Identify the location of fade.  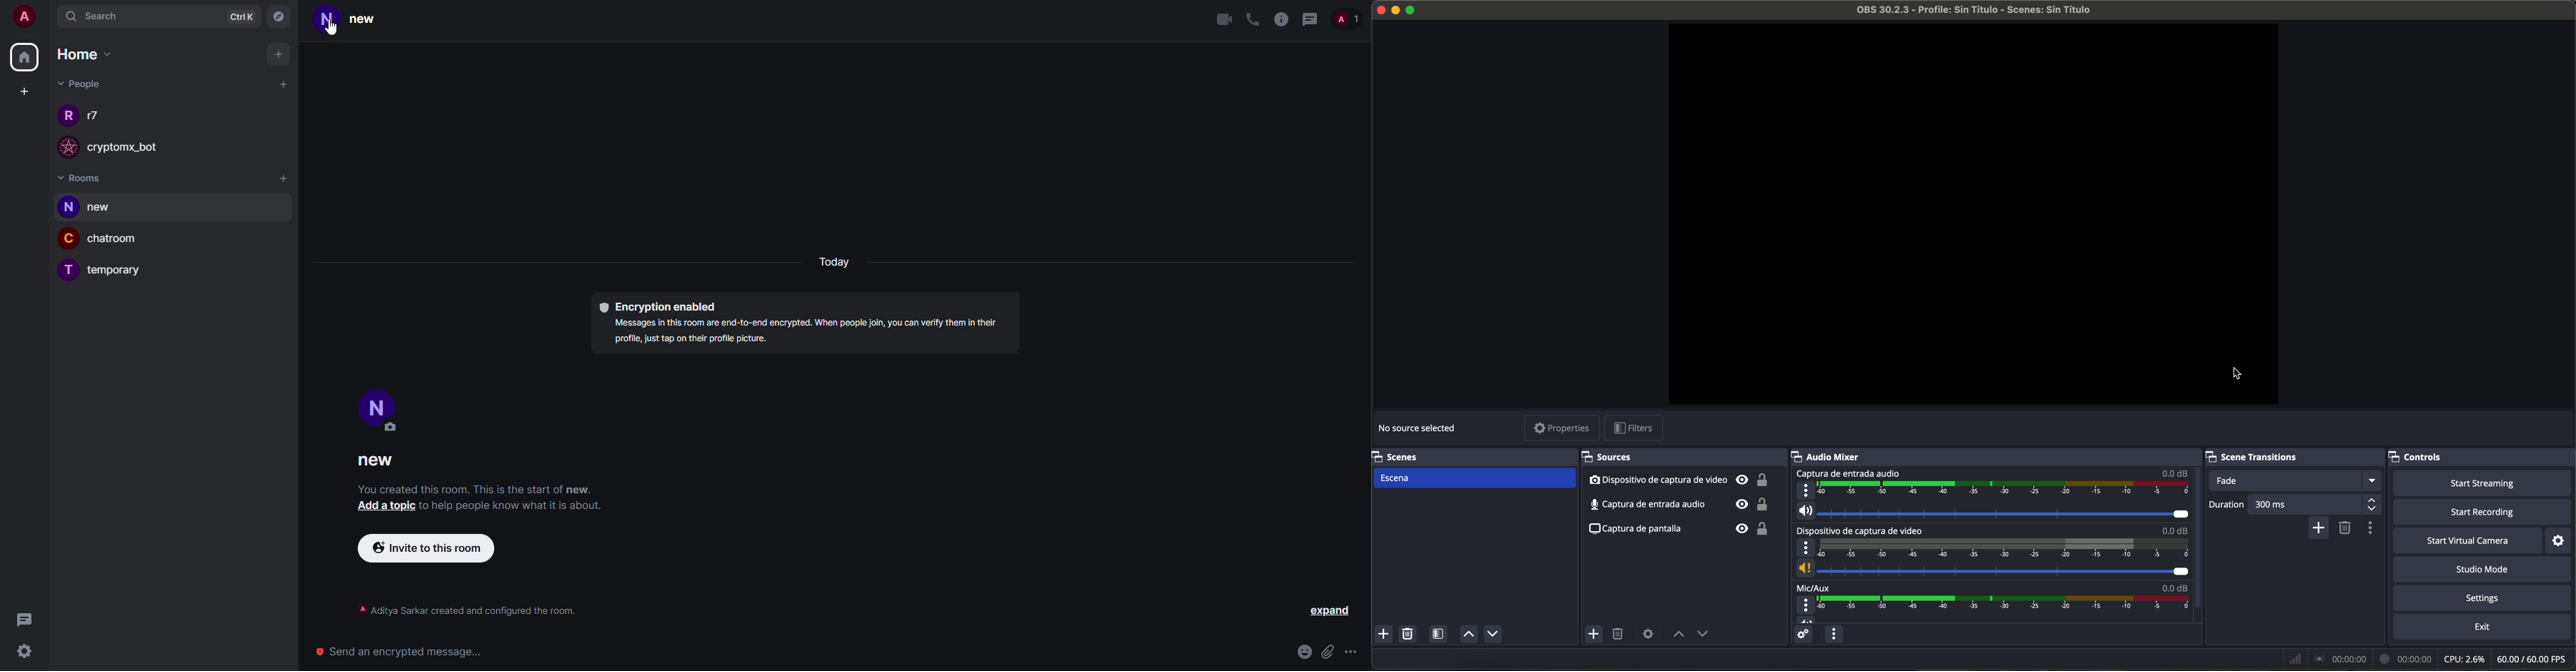
(2297, 481).